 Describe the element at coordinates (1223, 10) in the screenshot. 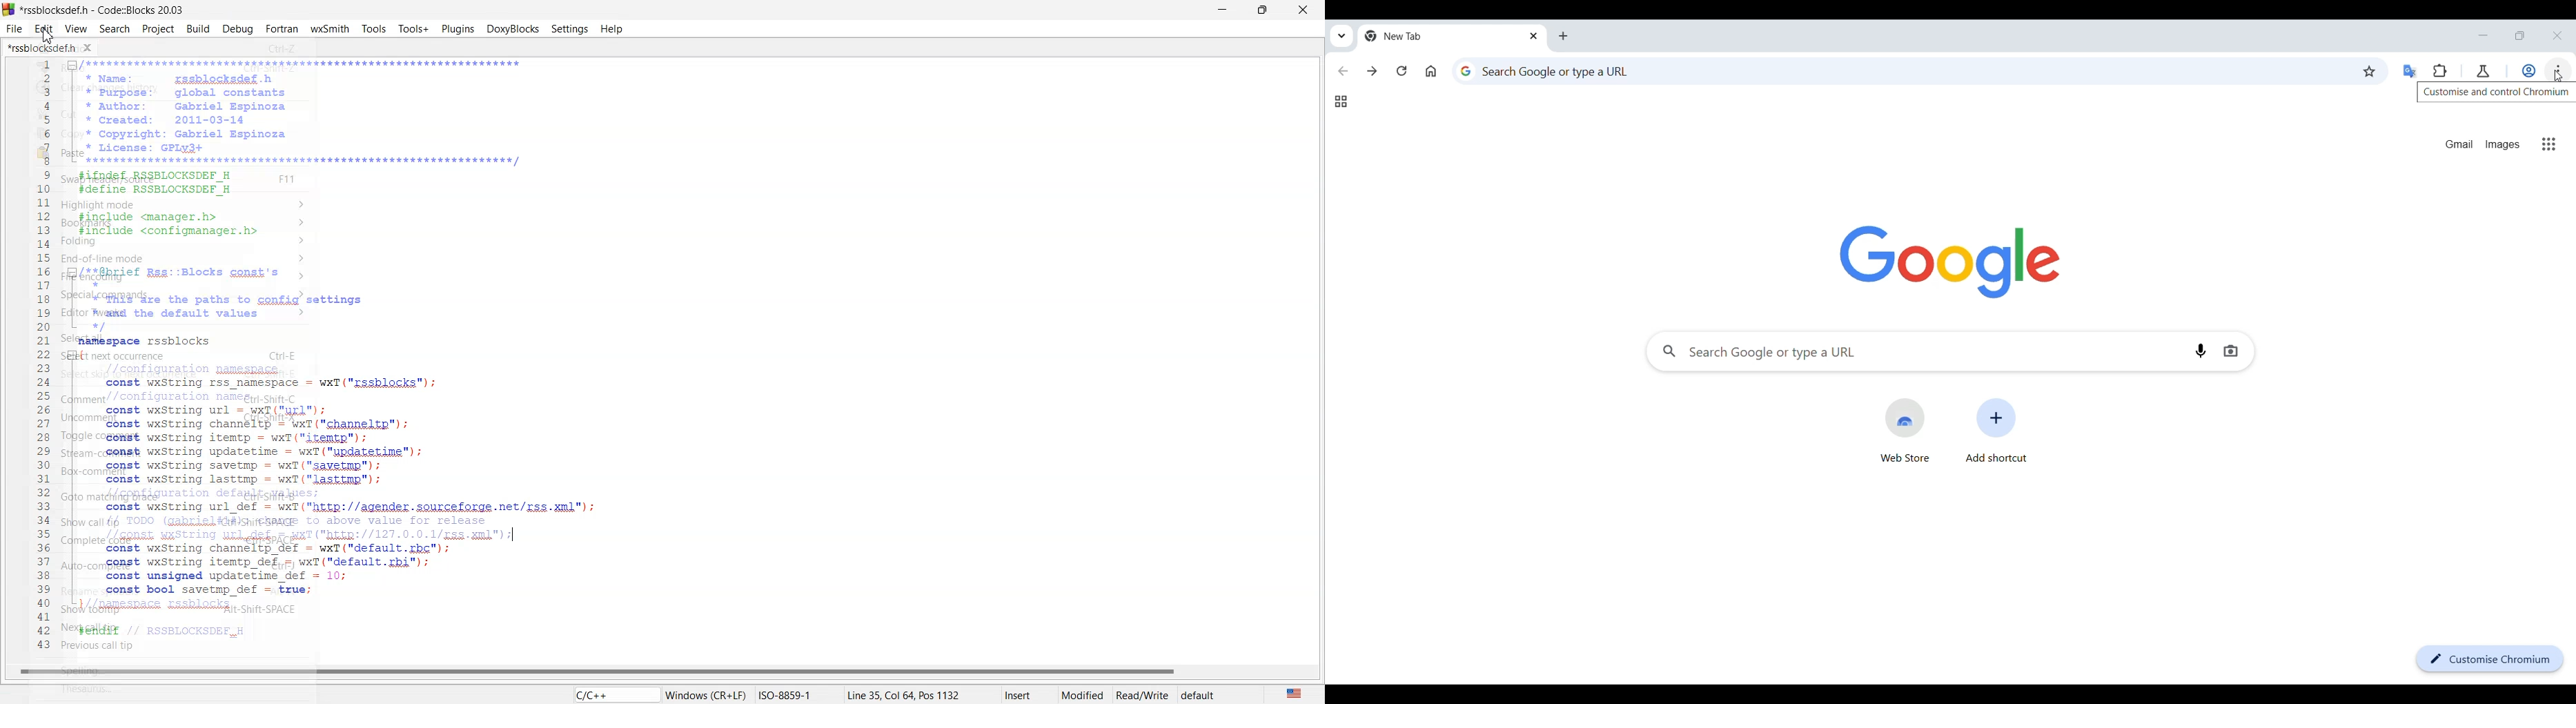

I see `minimise` at that location.